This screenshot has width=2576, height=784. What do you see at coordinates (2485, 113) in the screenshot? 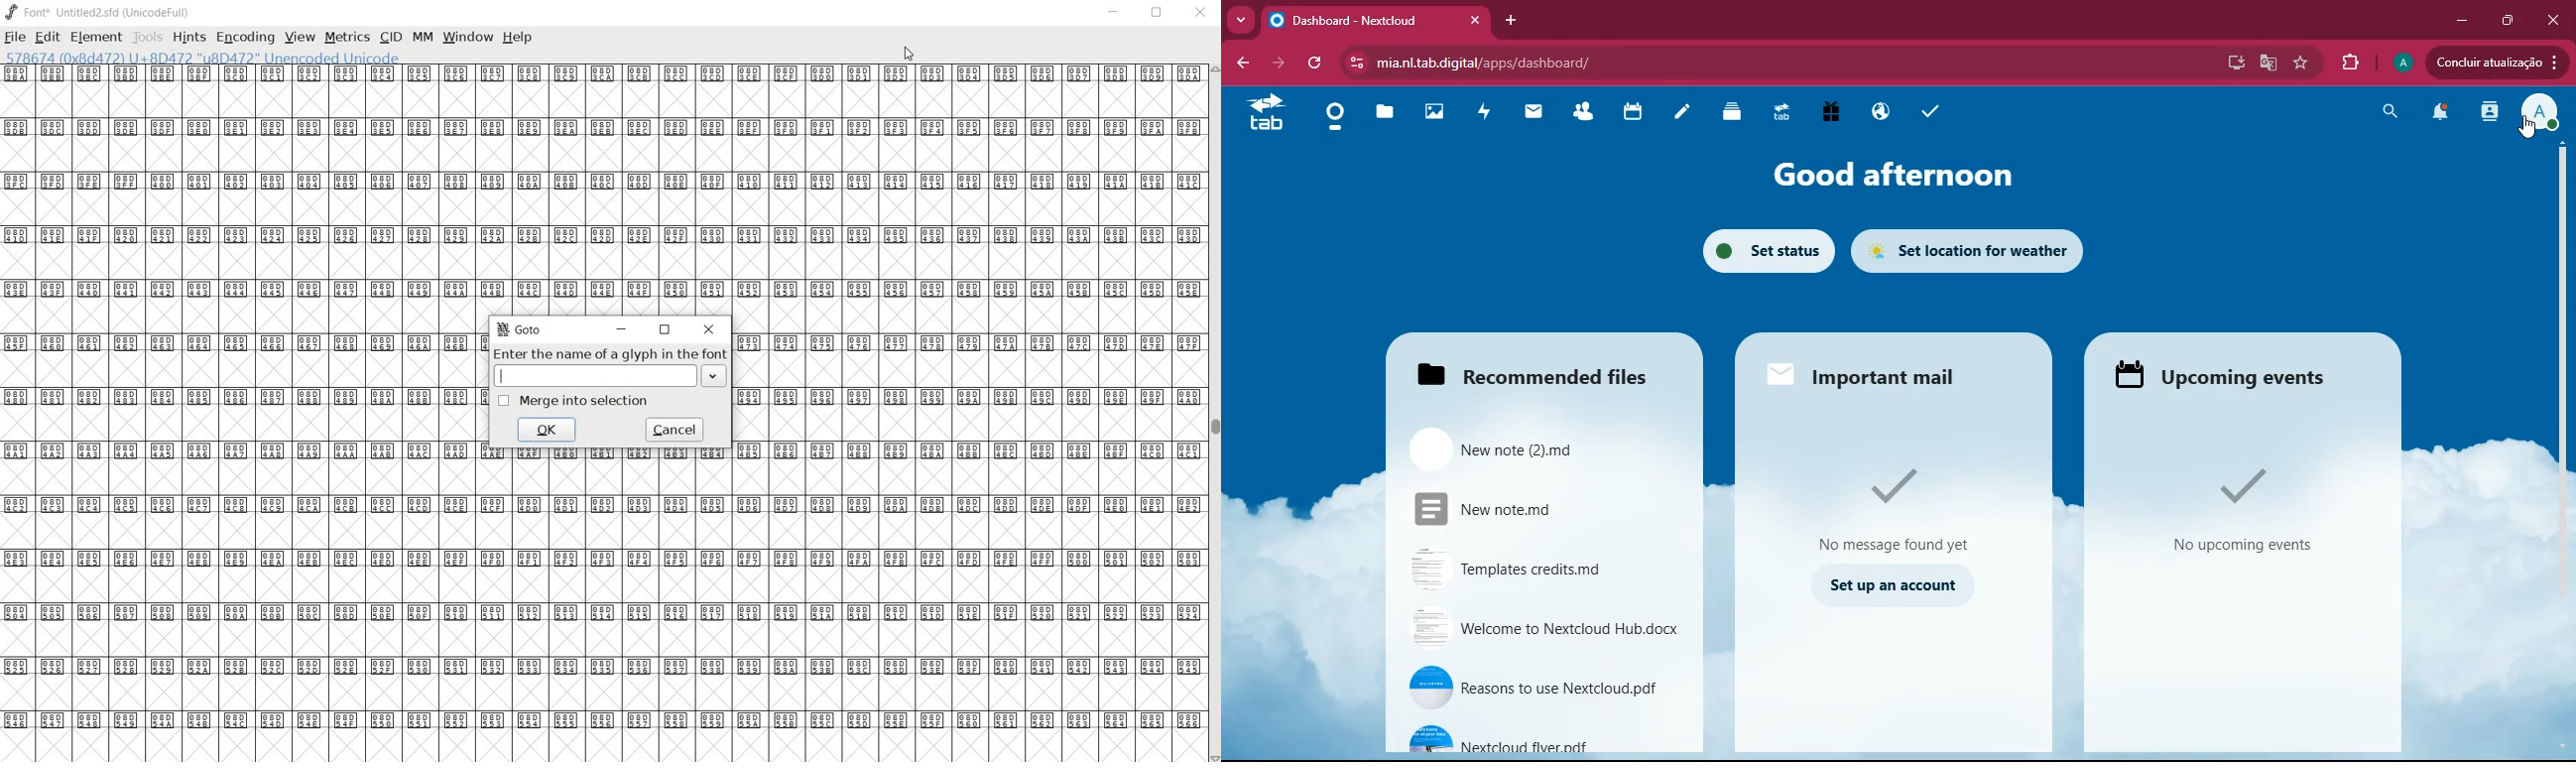
I see `activity` at bounding box center [2485, 113].